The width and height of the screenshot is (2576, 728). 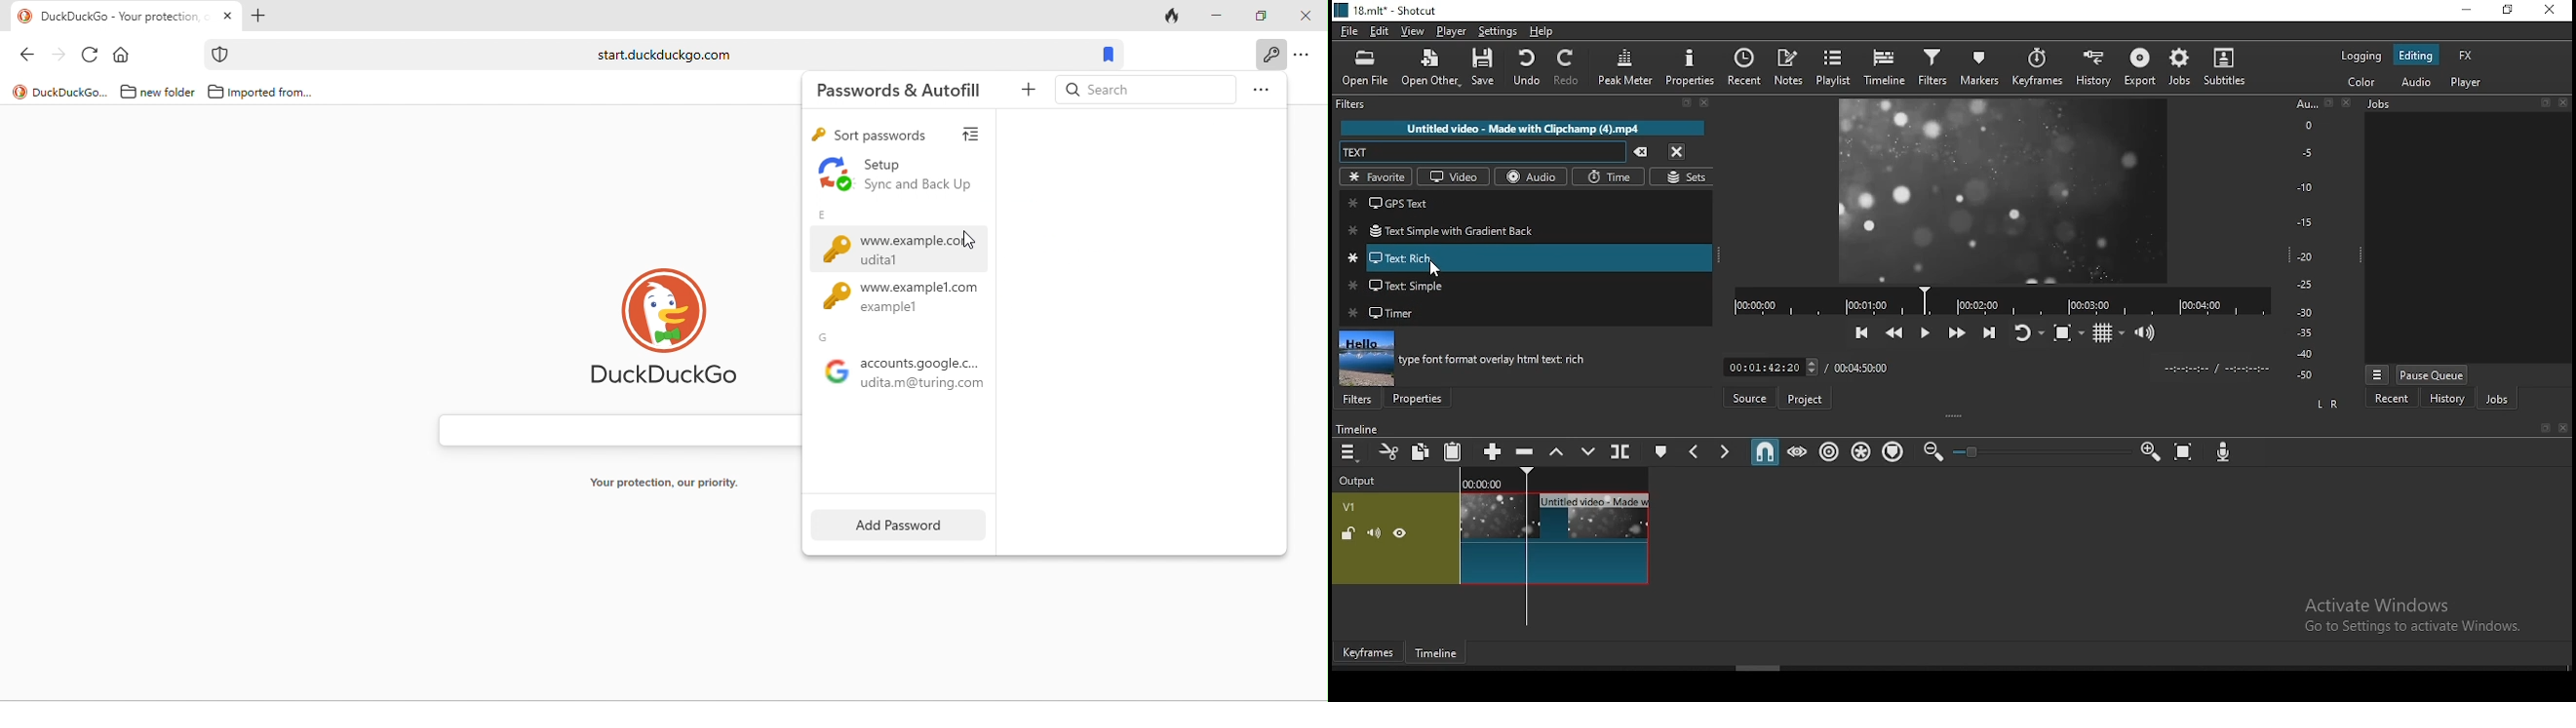 I want to click on properties, so click(x=1417, y=398).